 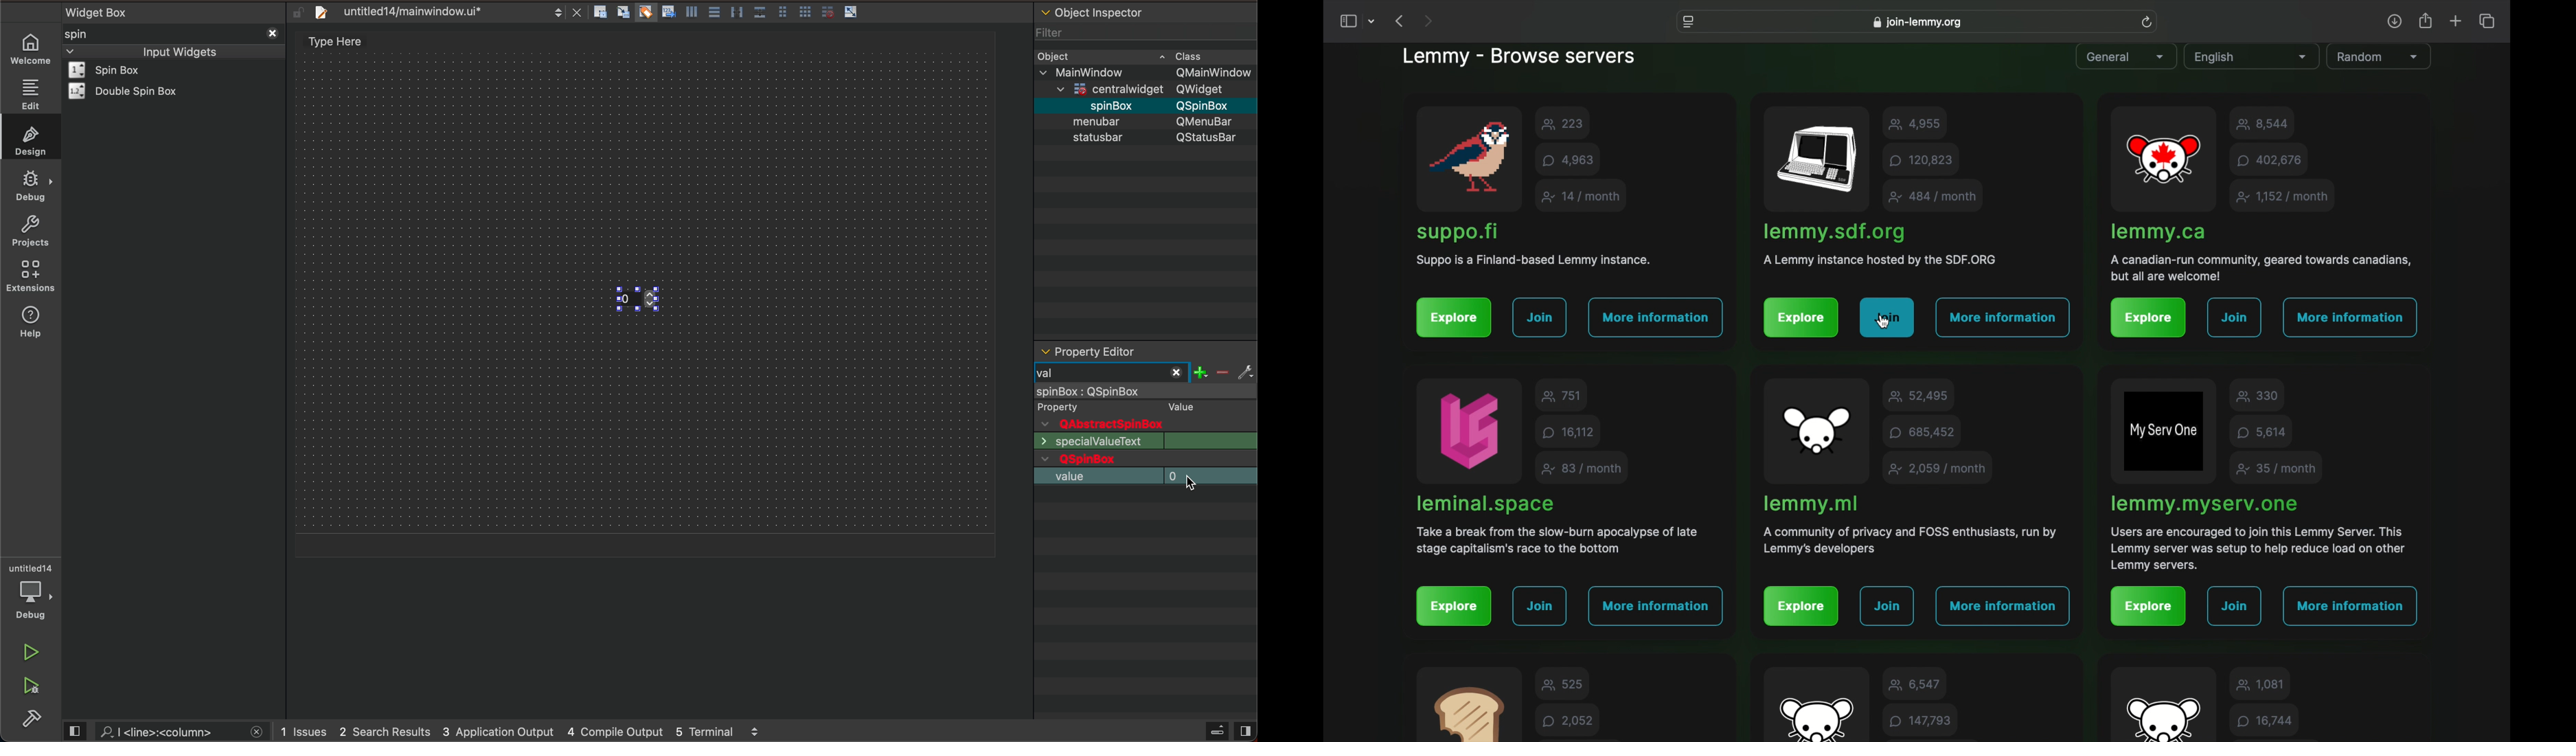 I want to click on more information, so click(x=1656, y=317).